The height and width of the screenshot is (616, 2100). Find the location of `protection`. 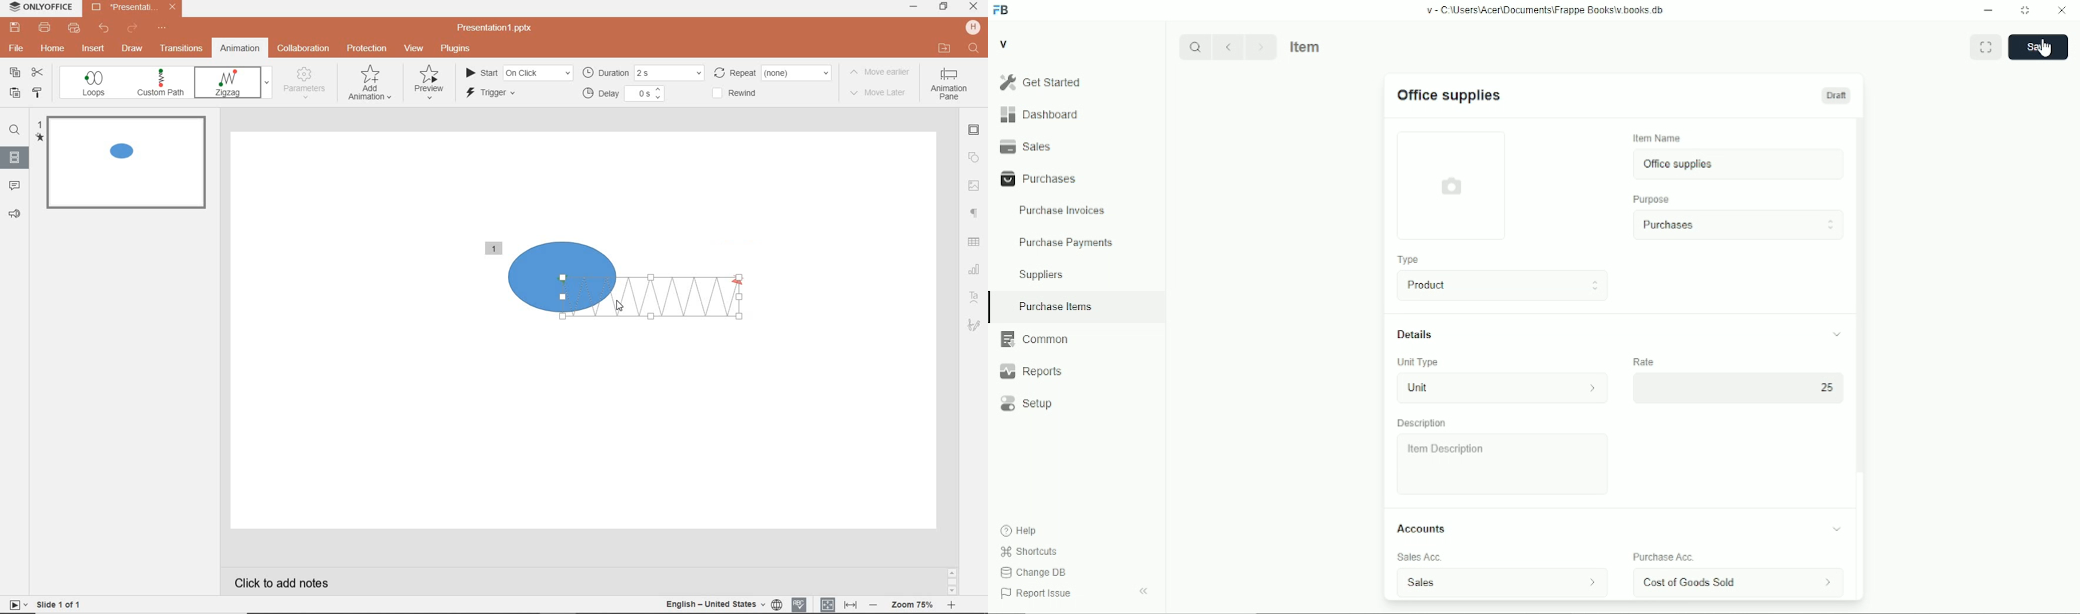

protection is located at coordinates (366, 48).